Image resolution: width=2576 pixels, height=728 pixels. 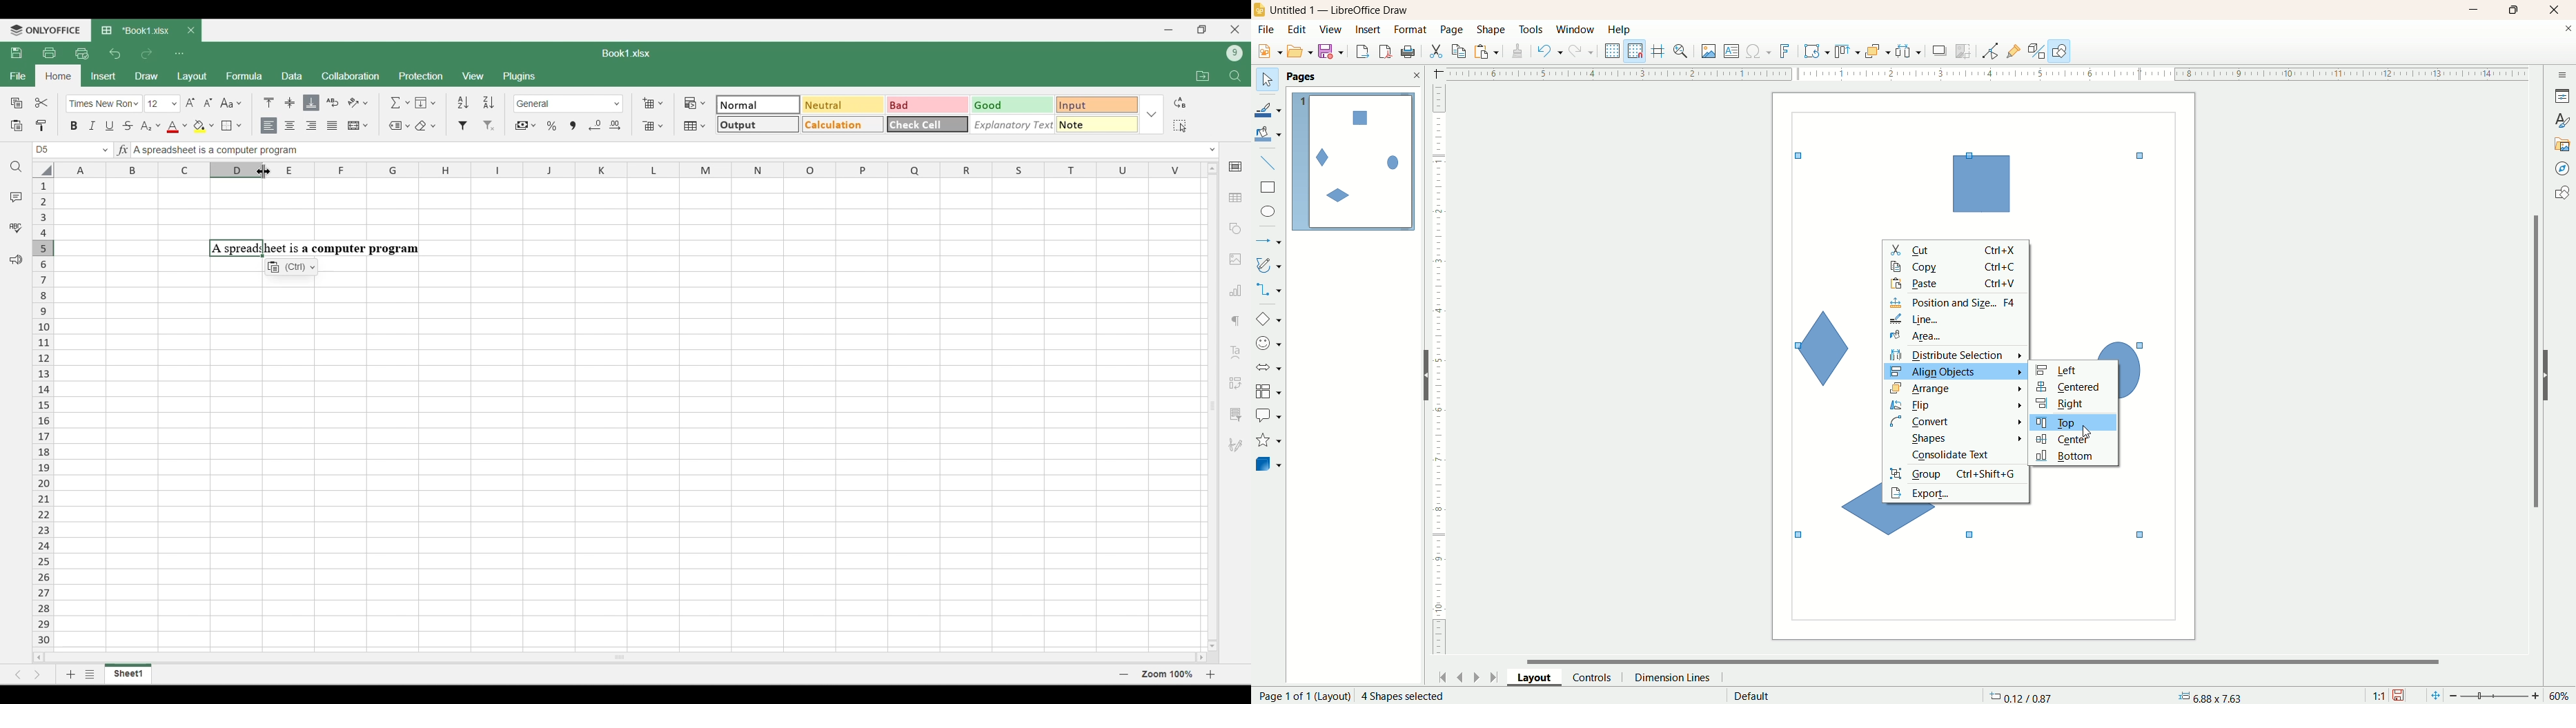 What do you see at coordinates (1270, 242) in the screenshot?
I see `lines and arrows` at bounding box center [1270, 242].